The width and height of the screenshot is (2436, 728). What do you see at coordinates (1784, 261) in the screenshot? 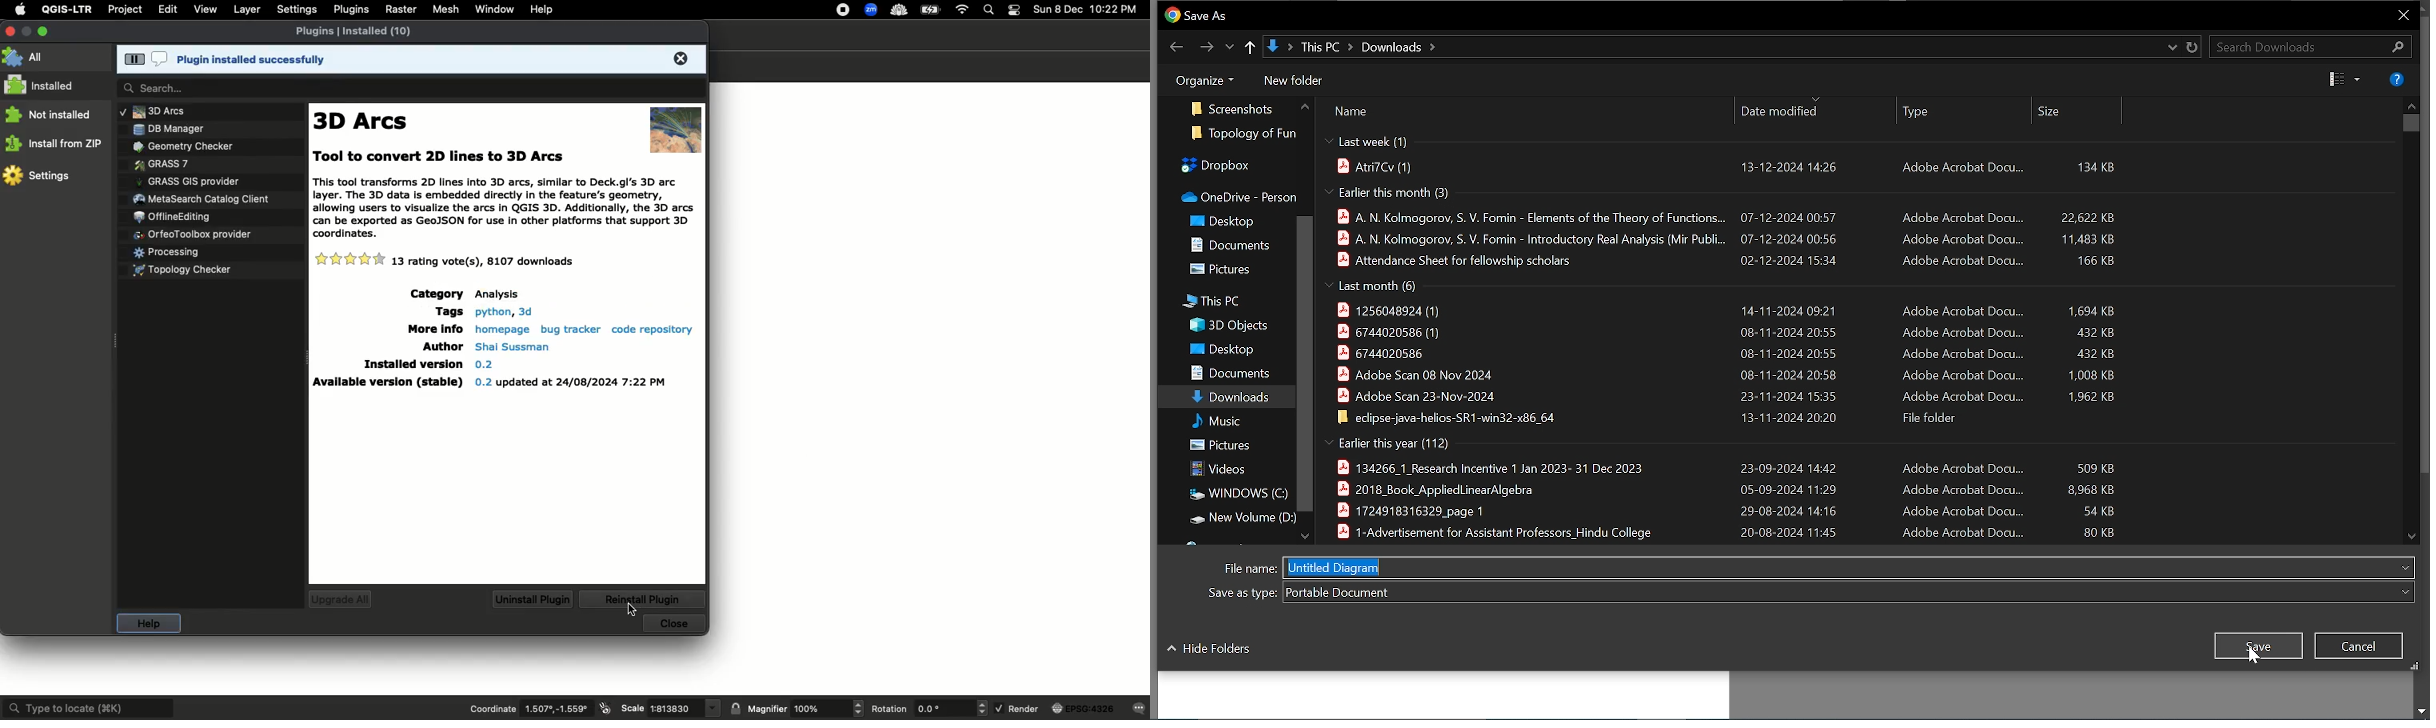
I see `02-12-2024 15:34` at bounding box center [1784, 261].